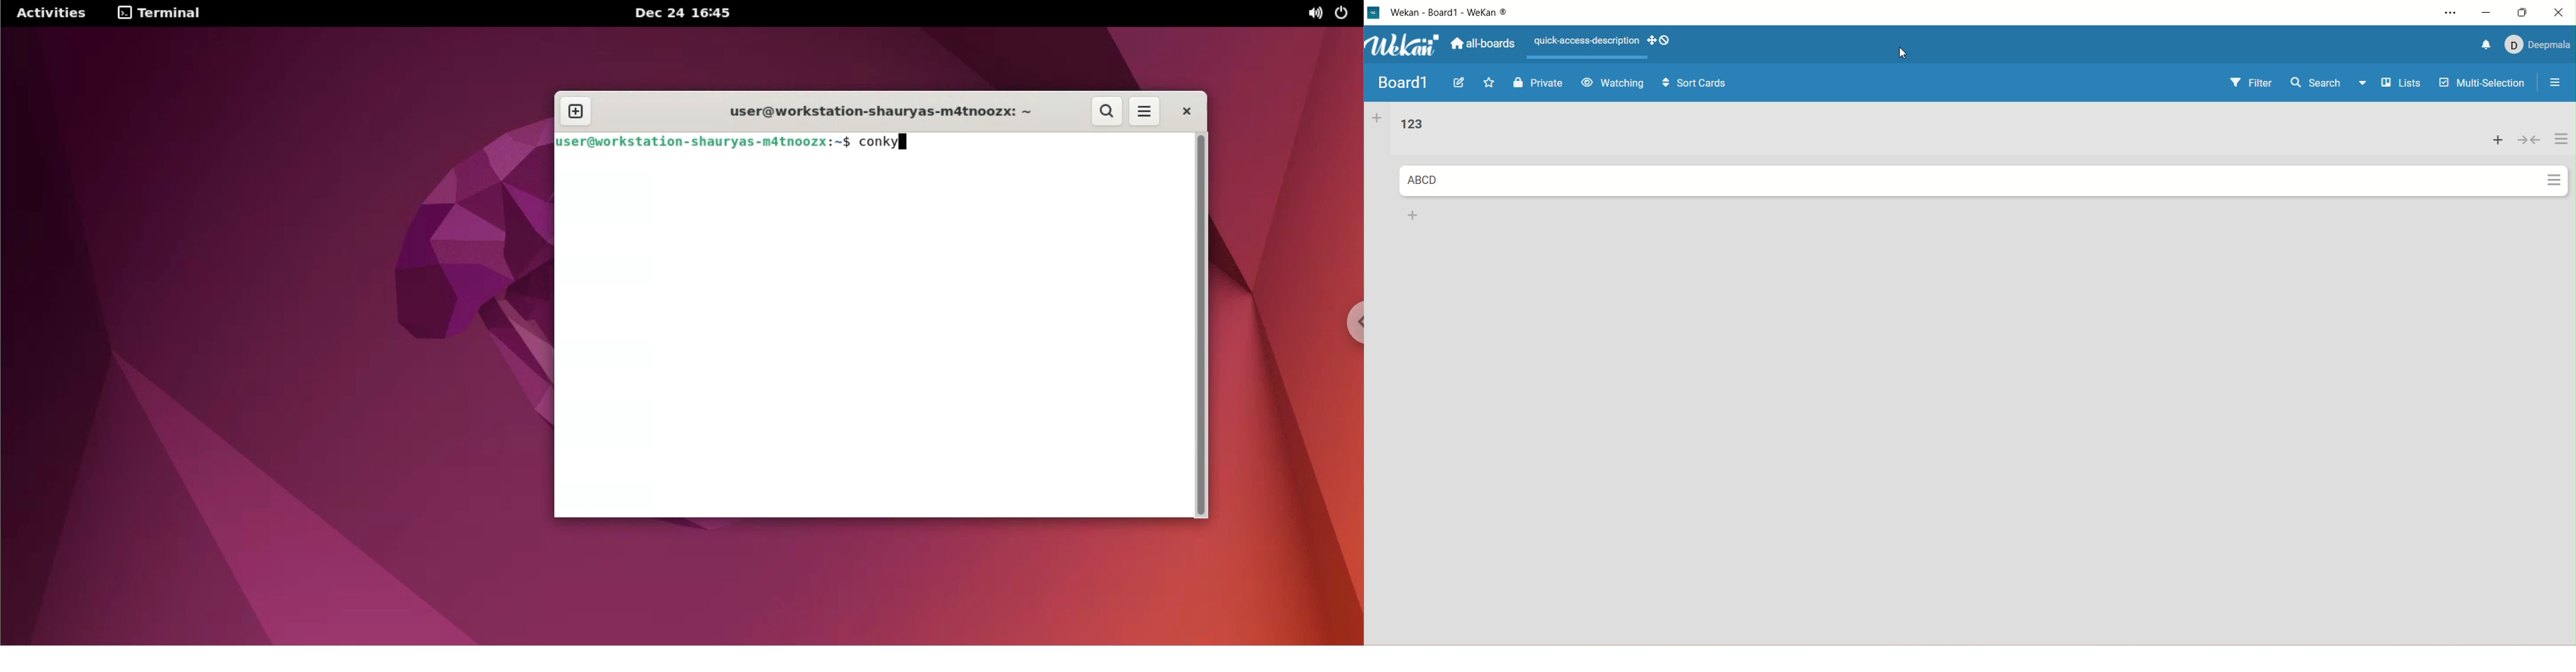  I want to click on card title, so click(1422, 181).